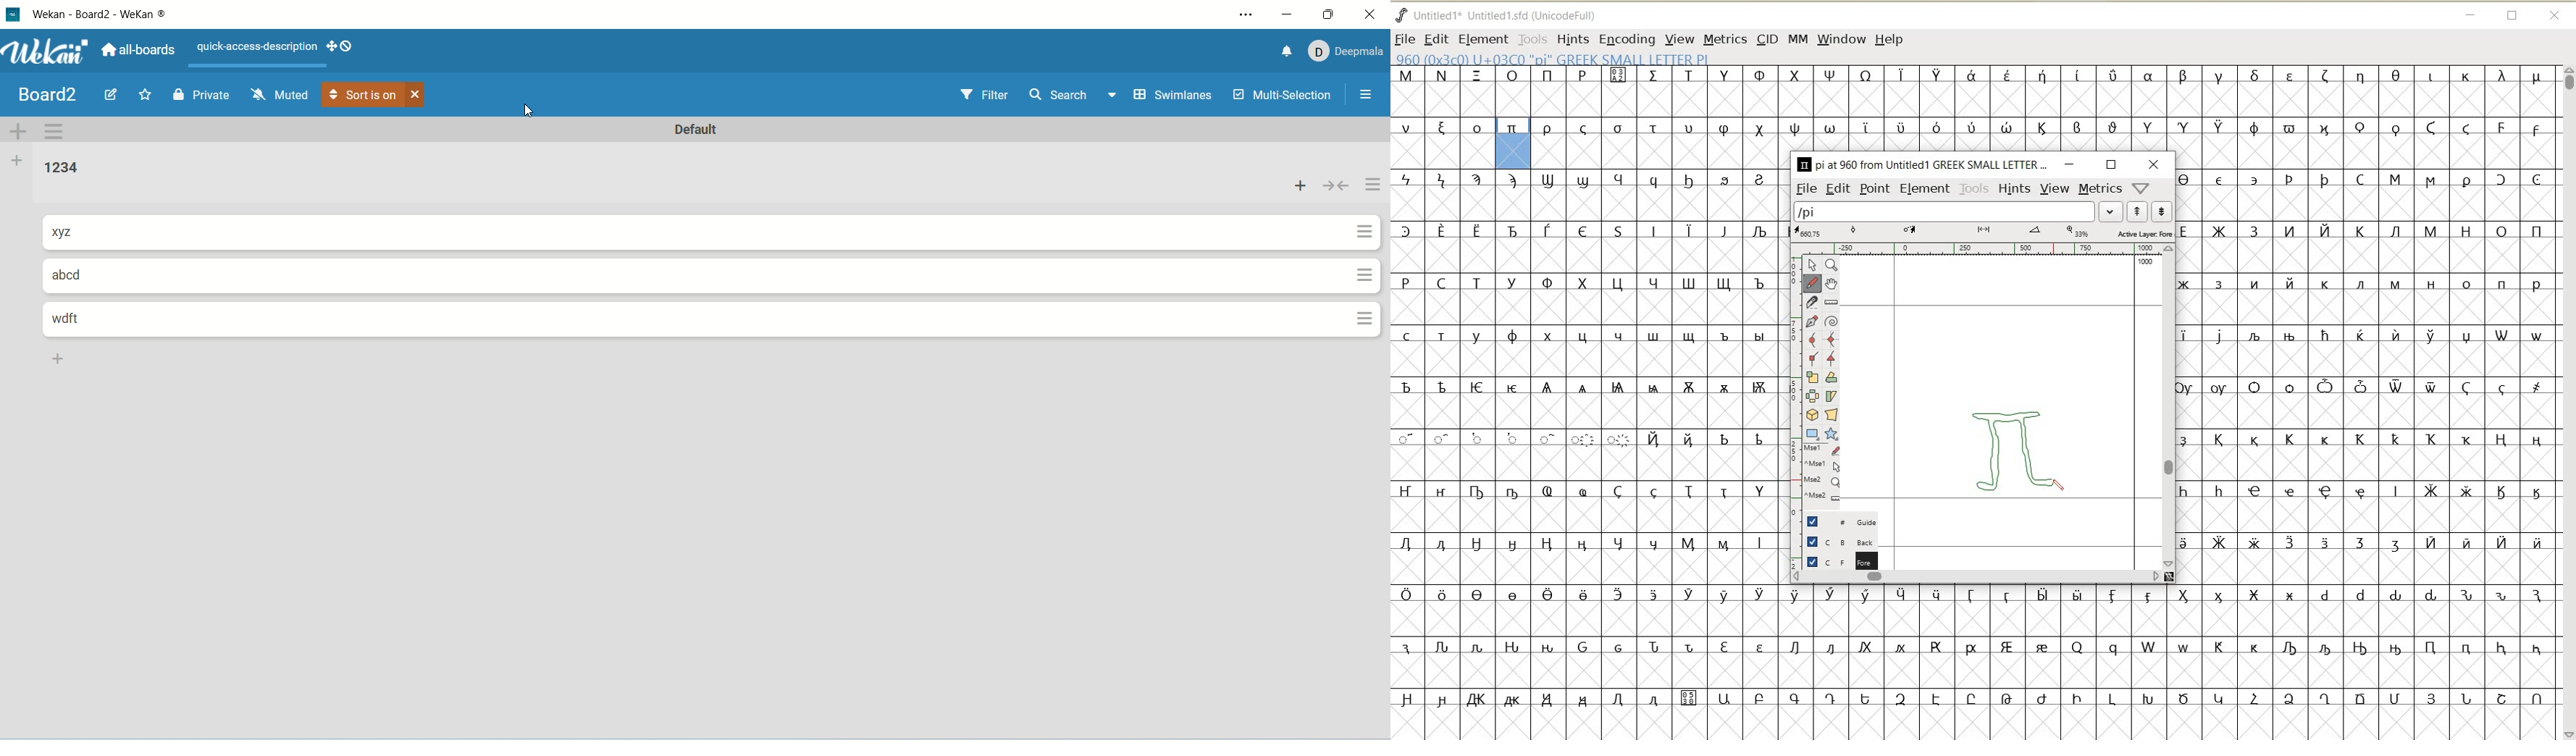 Image resolution: width=2576 pixels, height=756 pixels. I want to click on HINTS, so click(2014, 189).